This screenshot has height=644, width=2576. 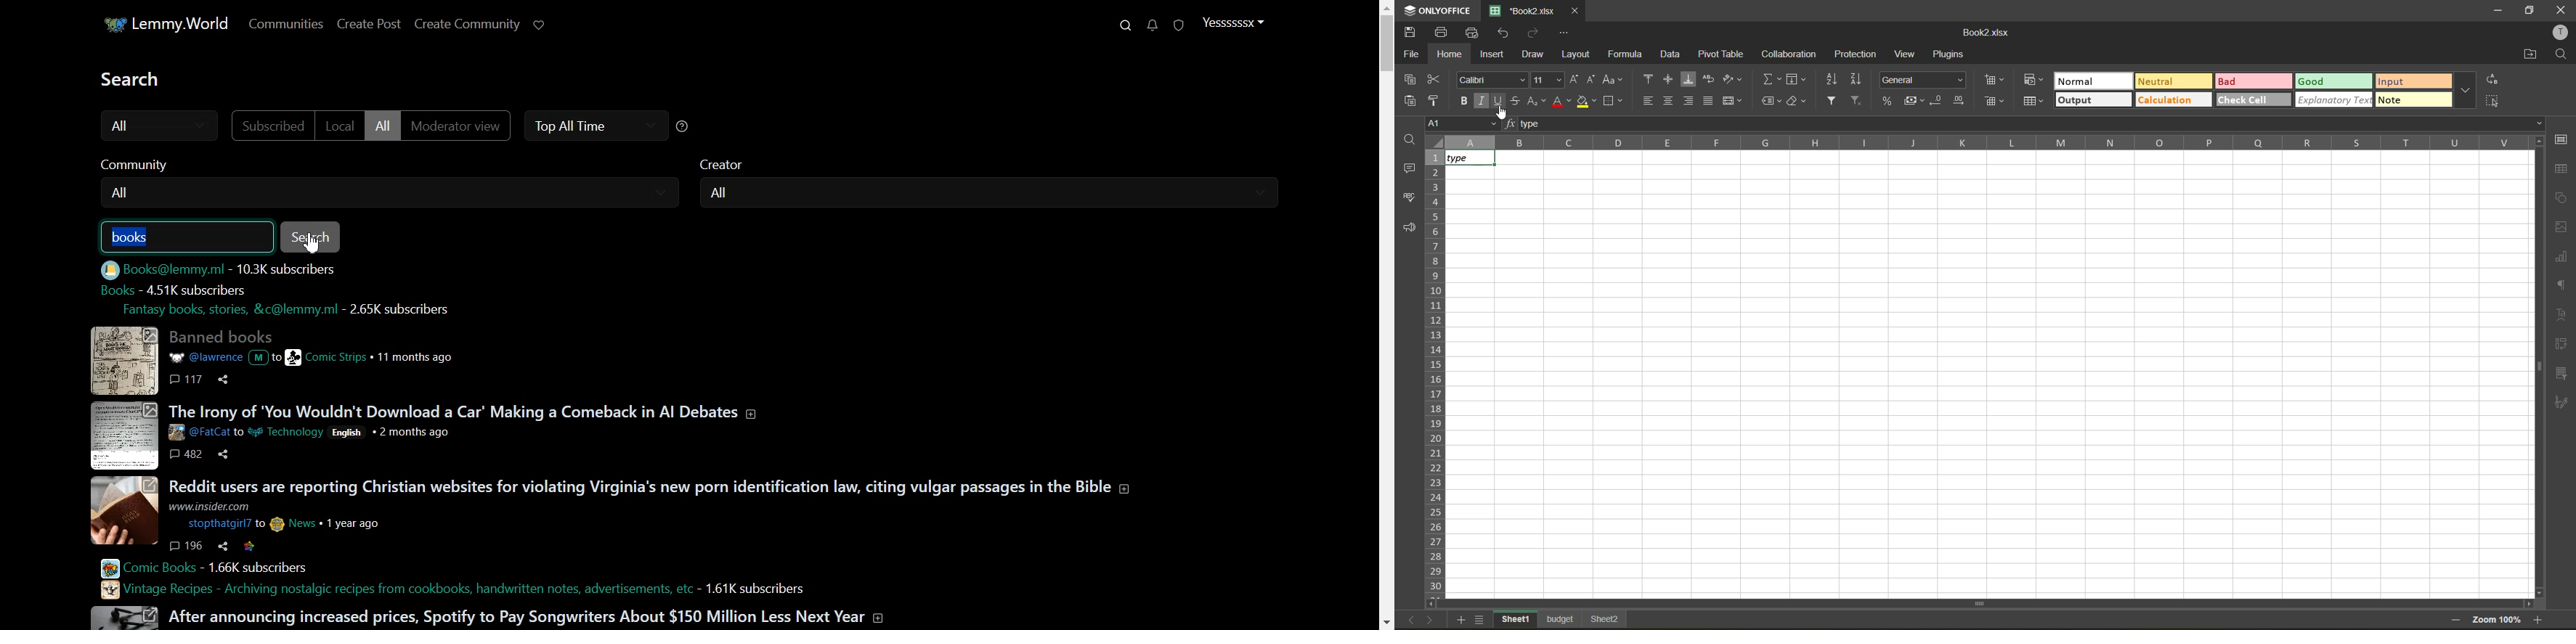 I want to click on cell address, so click(x=1460, y=123).